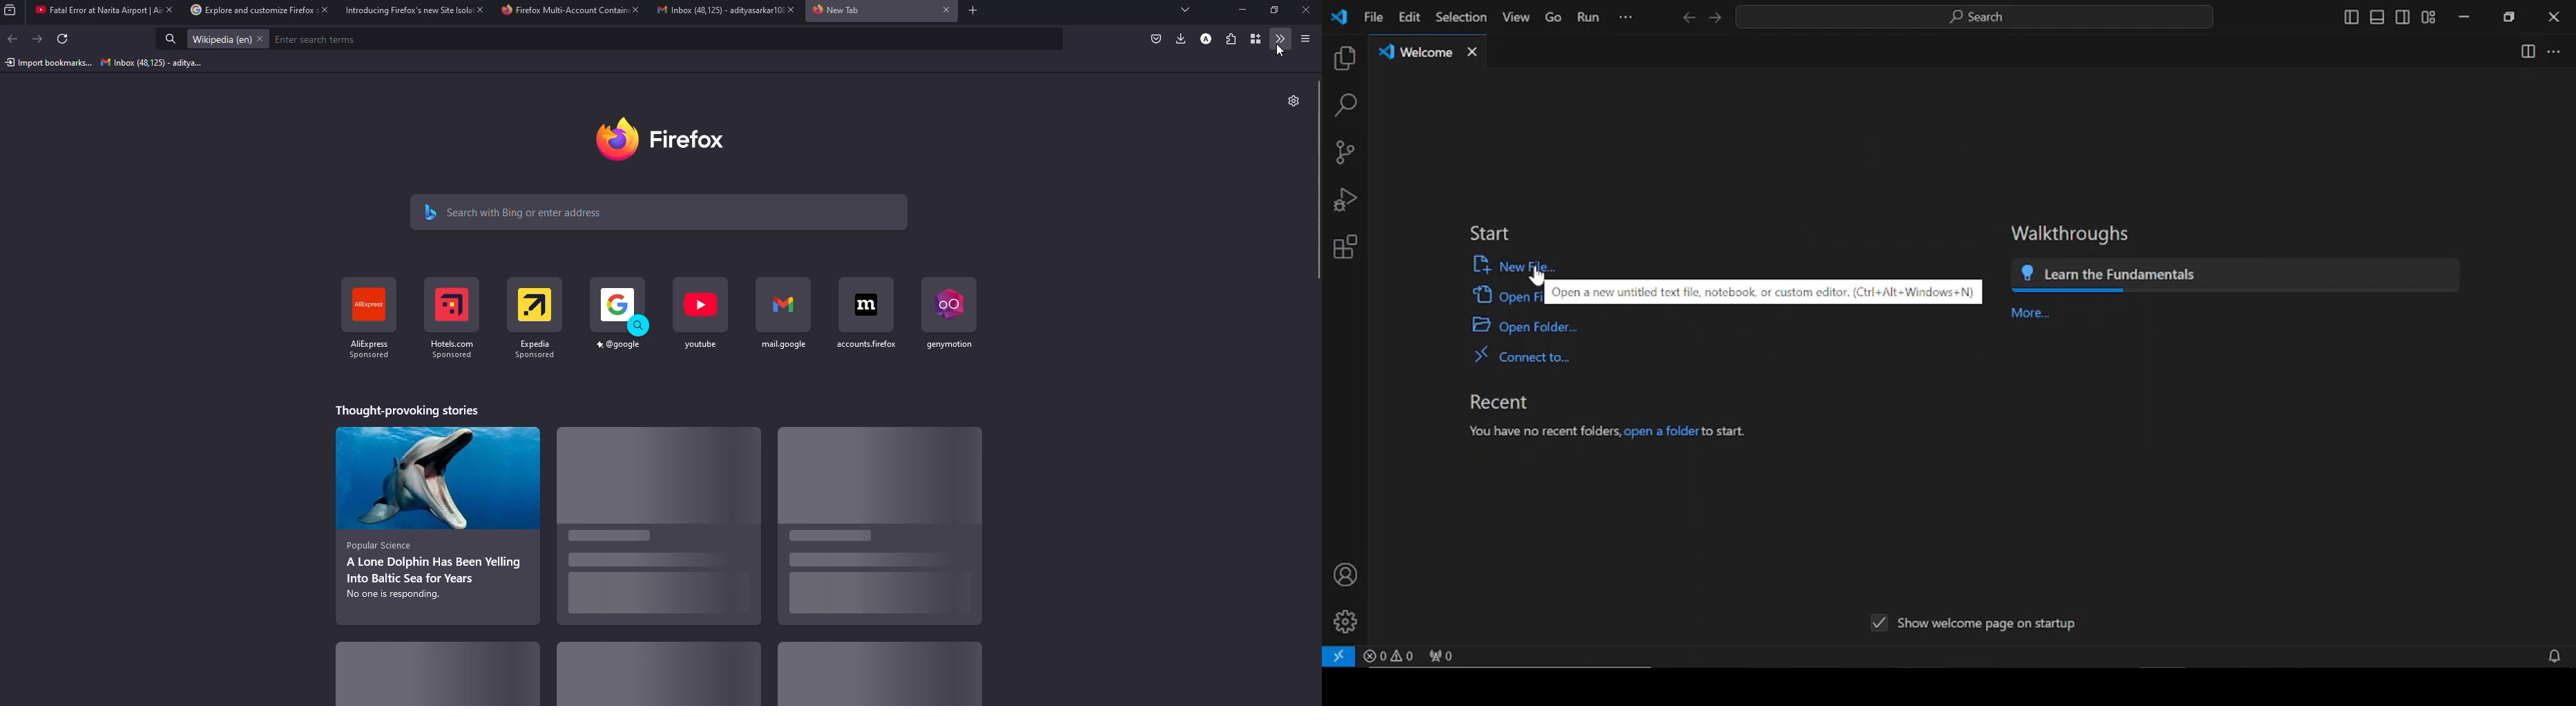 This screenshot has height=728, width=2576. Describe the element at coordinates (518, 211) in the screenshot. I see `search` at that location.